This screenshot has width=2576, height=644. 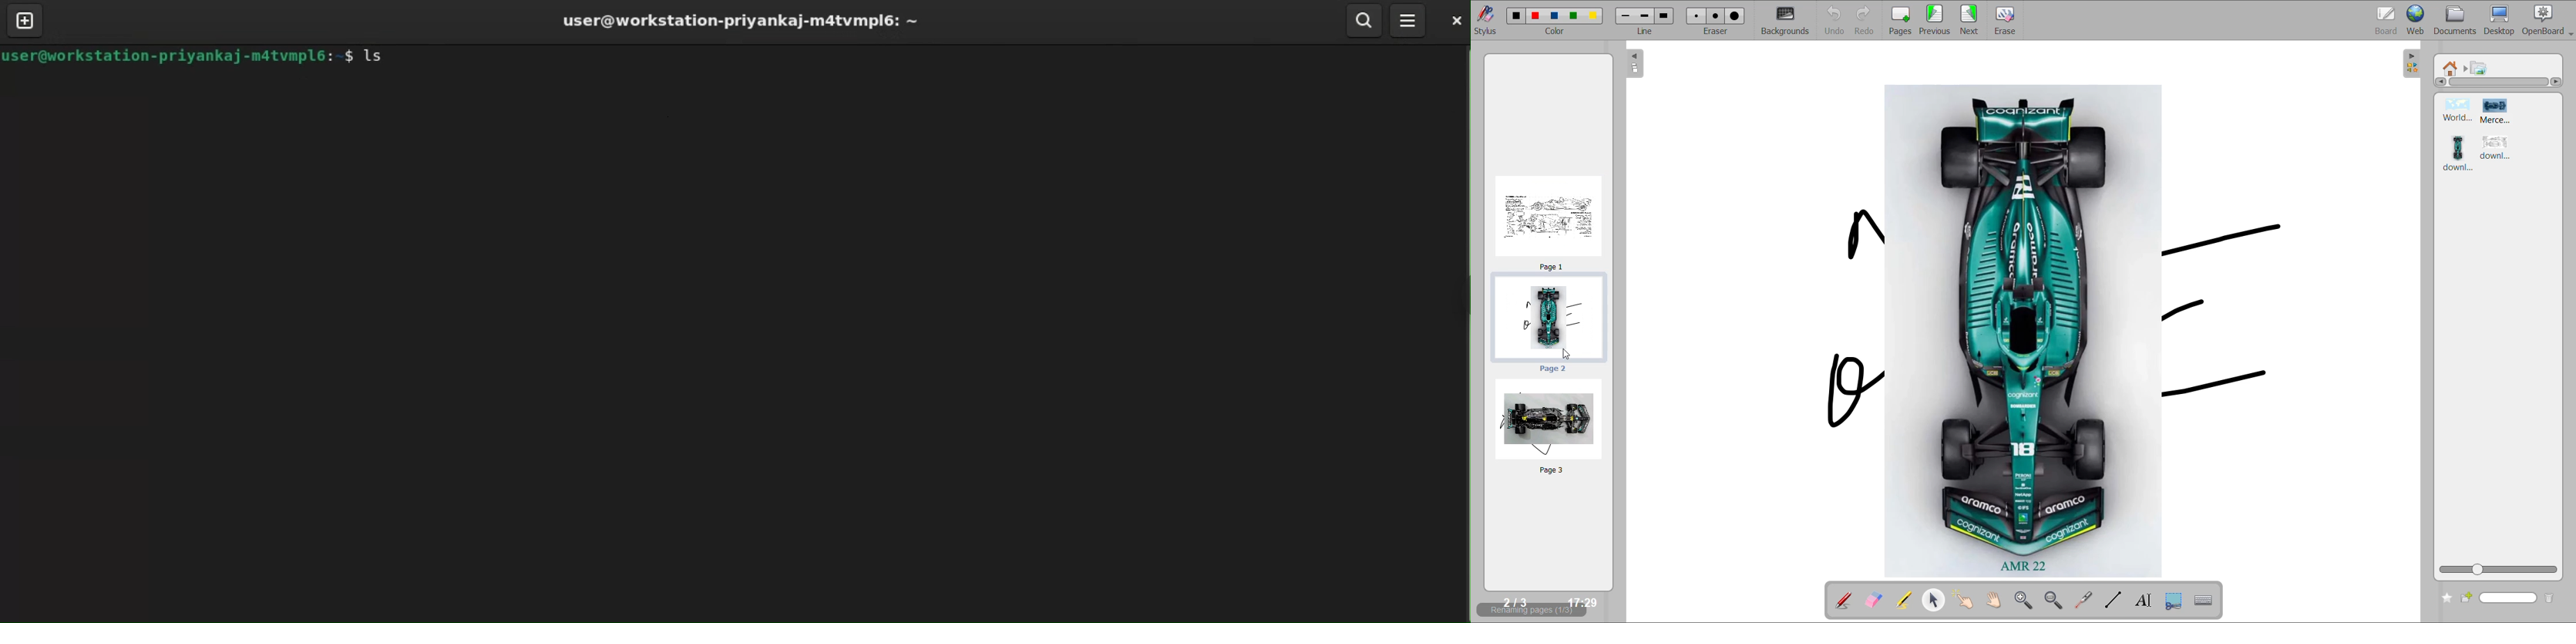 What do you see at coordinates (2551, 598) in the screenshot?
I see `delete` at bounding box center [2551, 598].